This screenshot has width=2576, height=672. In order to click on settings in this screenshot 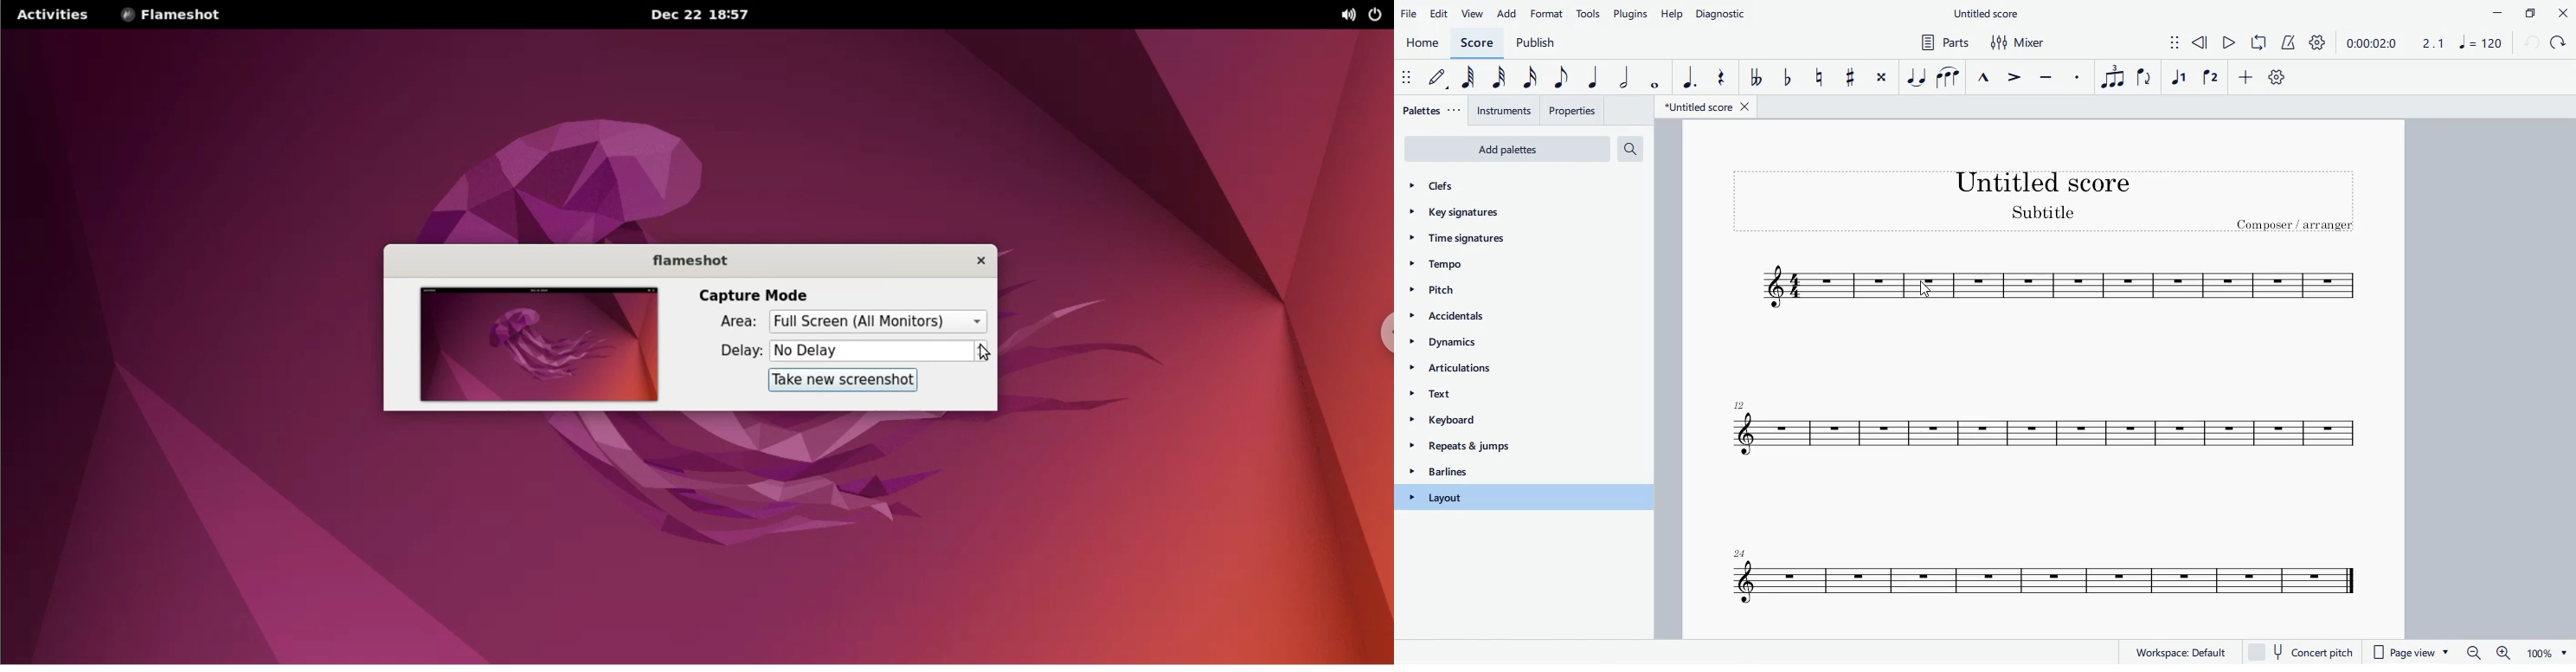, I will do `click(2321, 43)`.